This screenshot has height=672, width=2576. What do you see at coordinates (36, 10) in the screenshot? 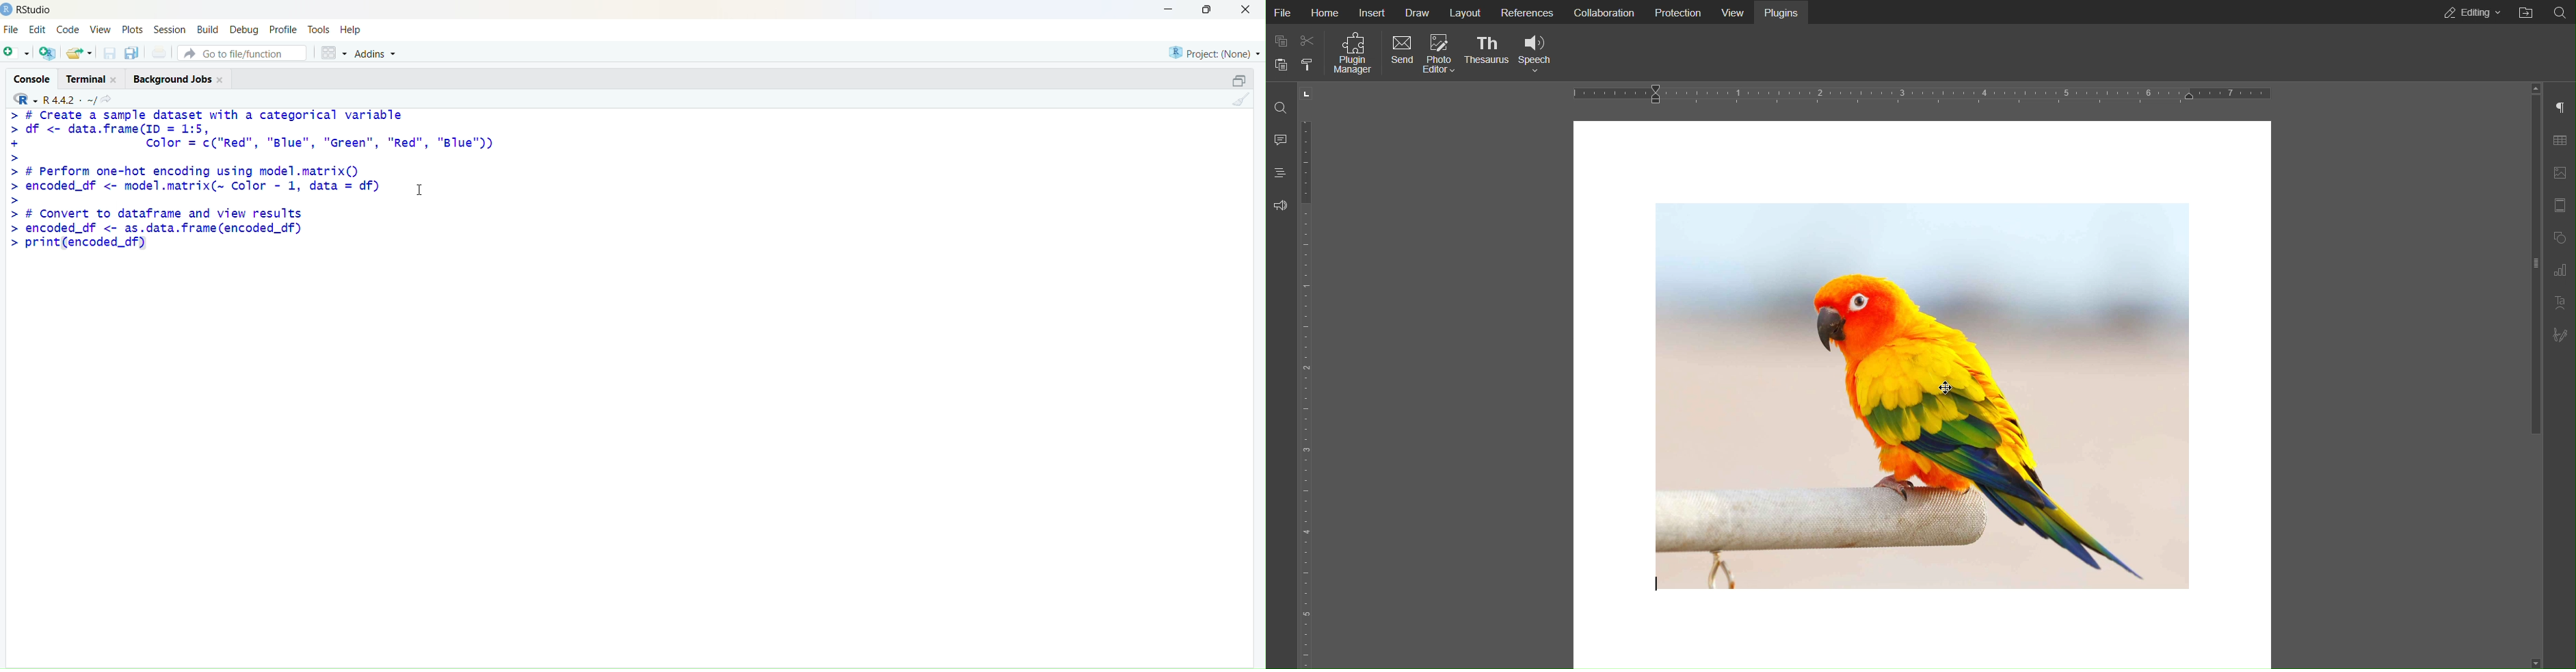
I see `RStudio` at bounding box center [36, 10].